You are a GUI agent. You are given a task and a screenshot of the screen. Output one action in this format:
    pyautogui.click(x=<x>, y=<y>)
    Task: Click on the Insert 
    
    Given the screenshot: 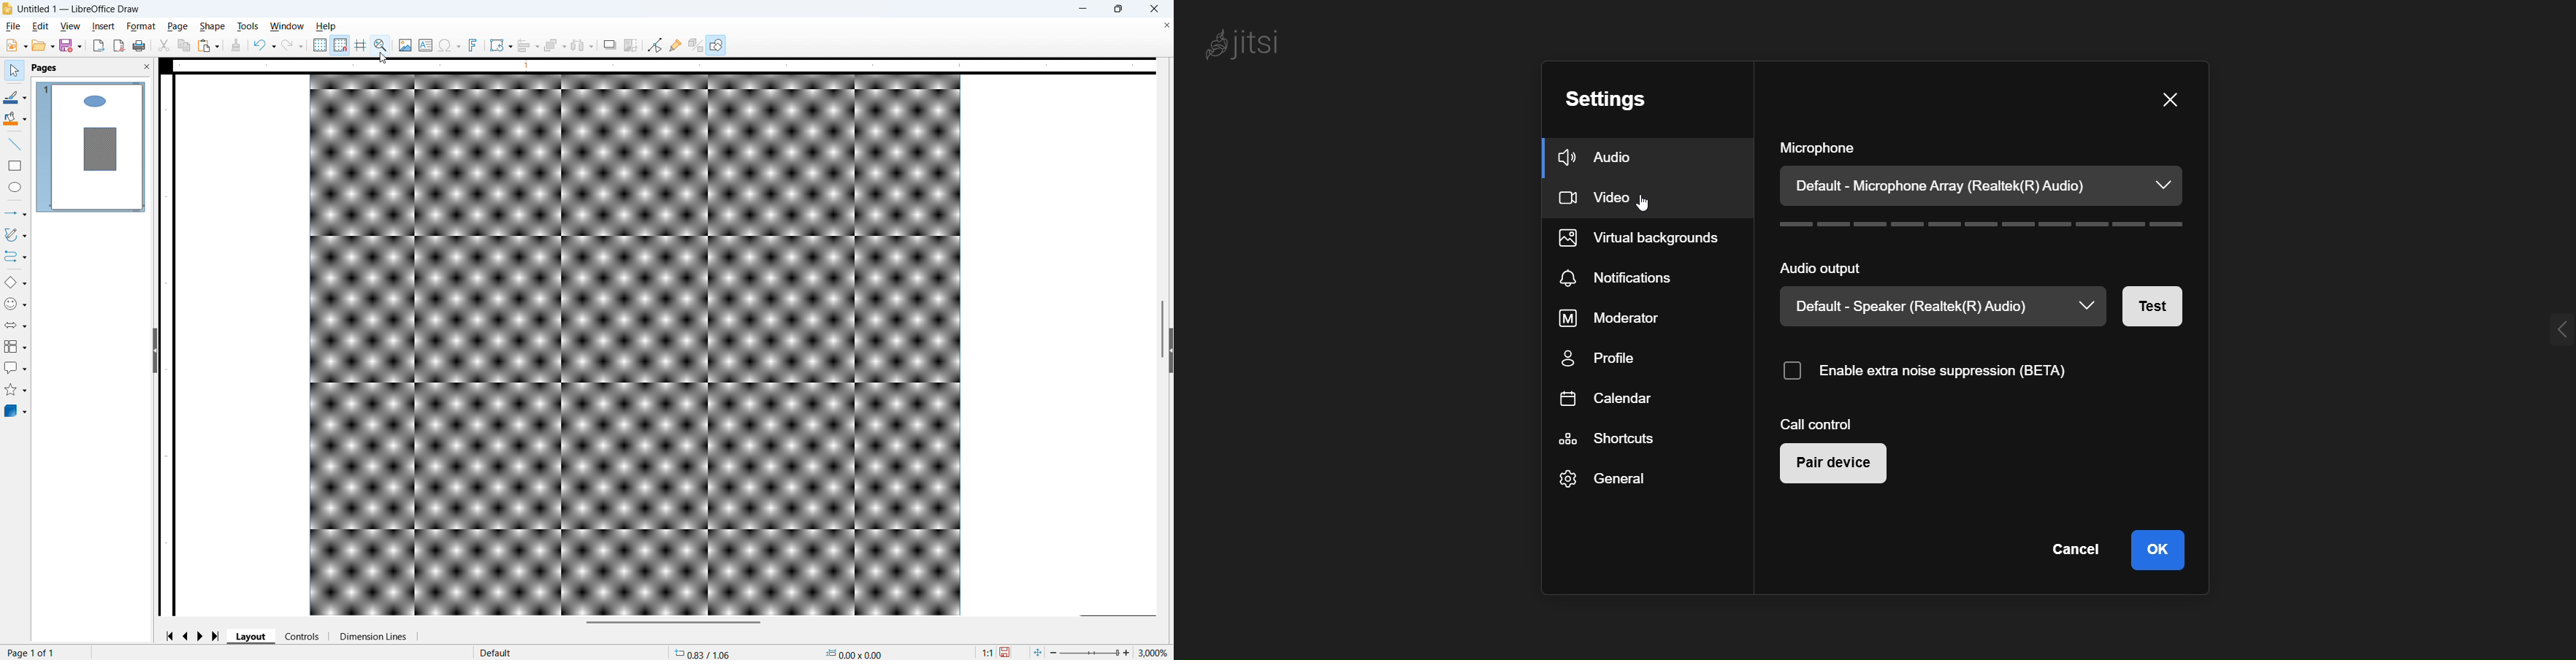 What is the action you would take?
    pyautogui.click(x=103, y=27)
    